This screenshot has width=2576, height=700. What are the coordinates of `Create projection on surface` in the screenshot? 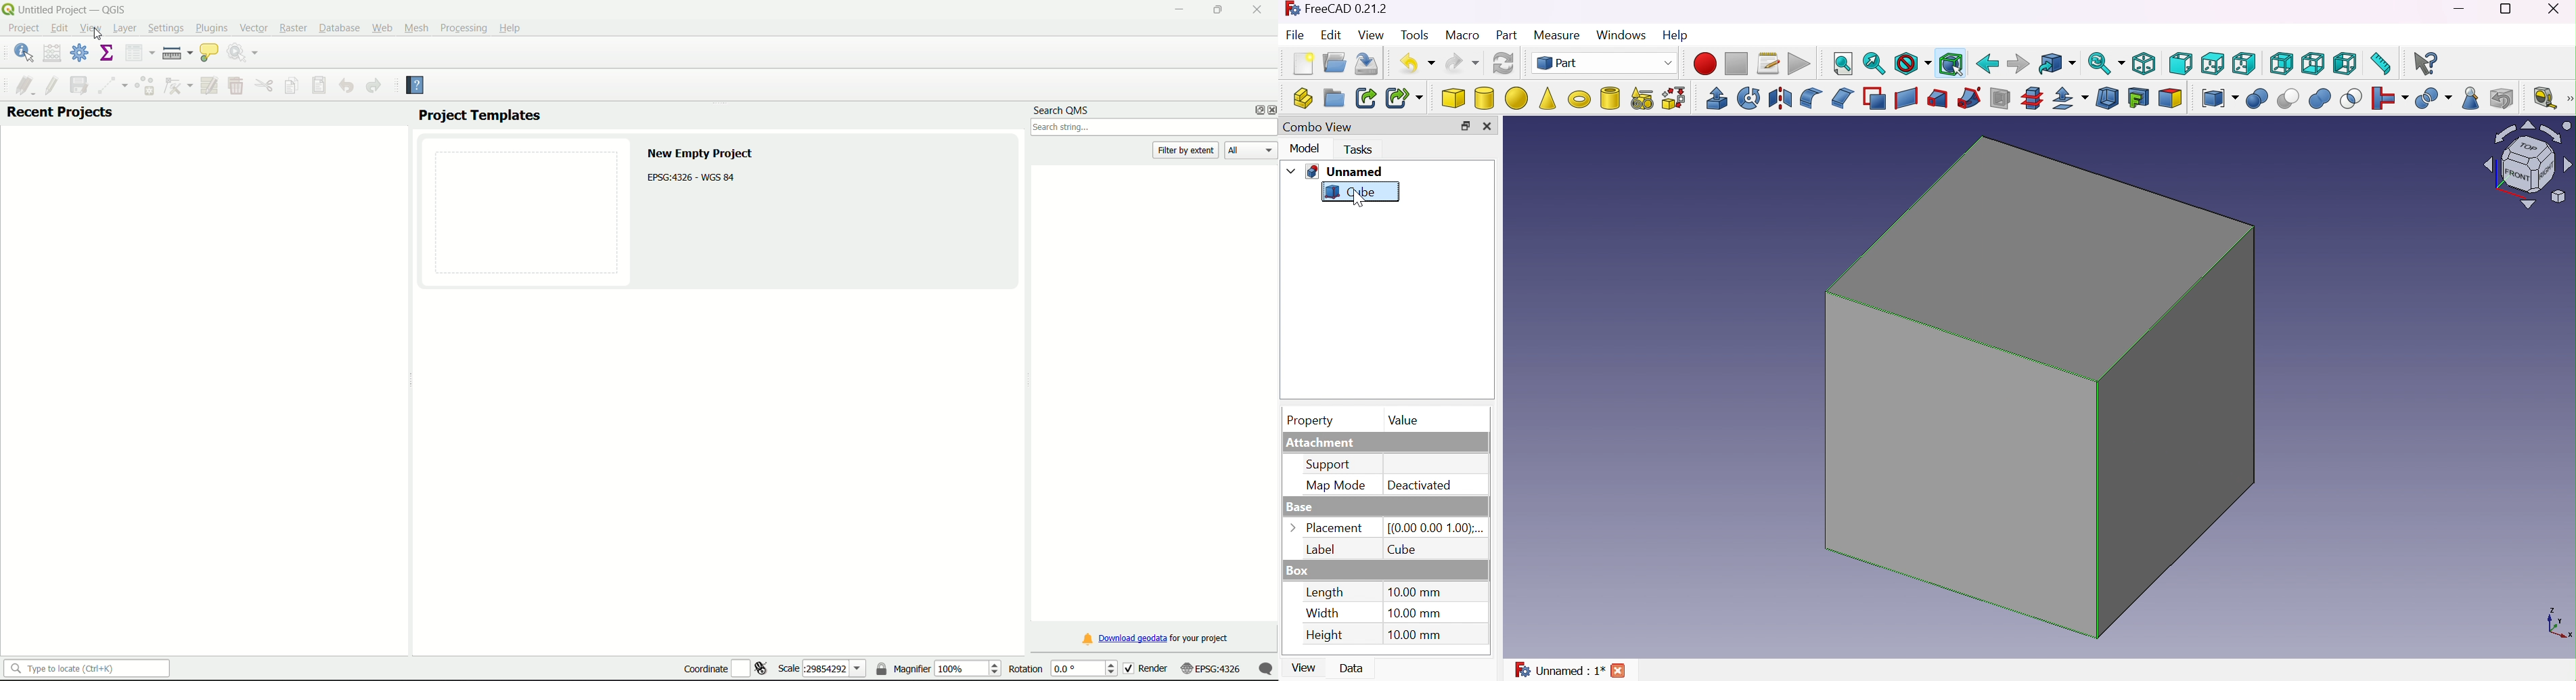 It's located at (2138, 98).